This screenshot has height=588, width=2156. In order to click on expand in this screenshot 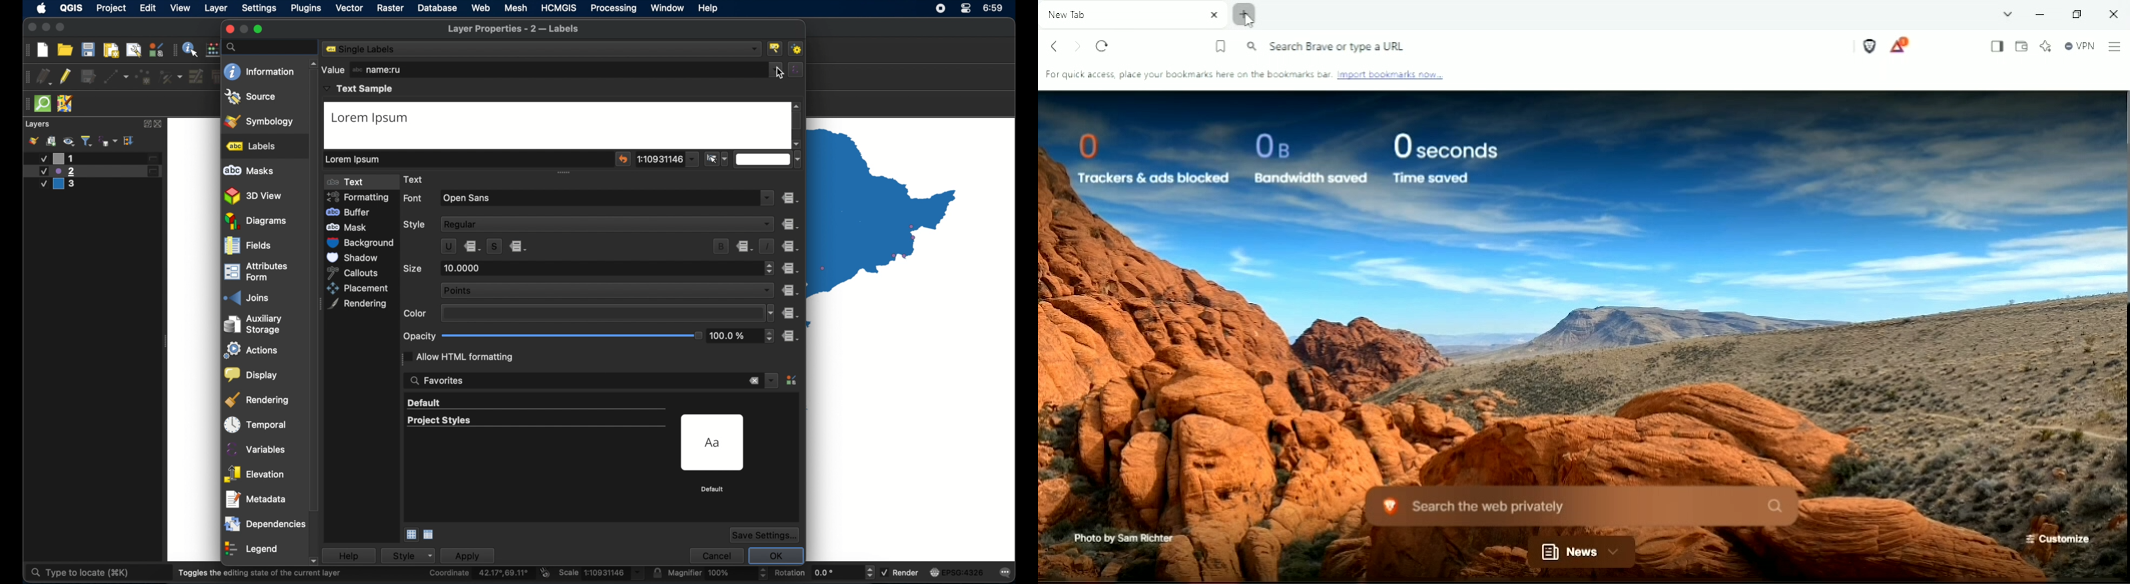, I will do `click(130, 141)`.